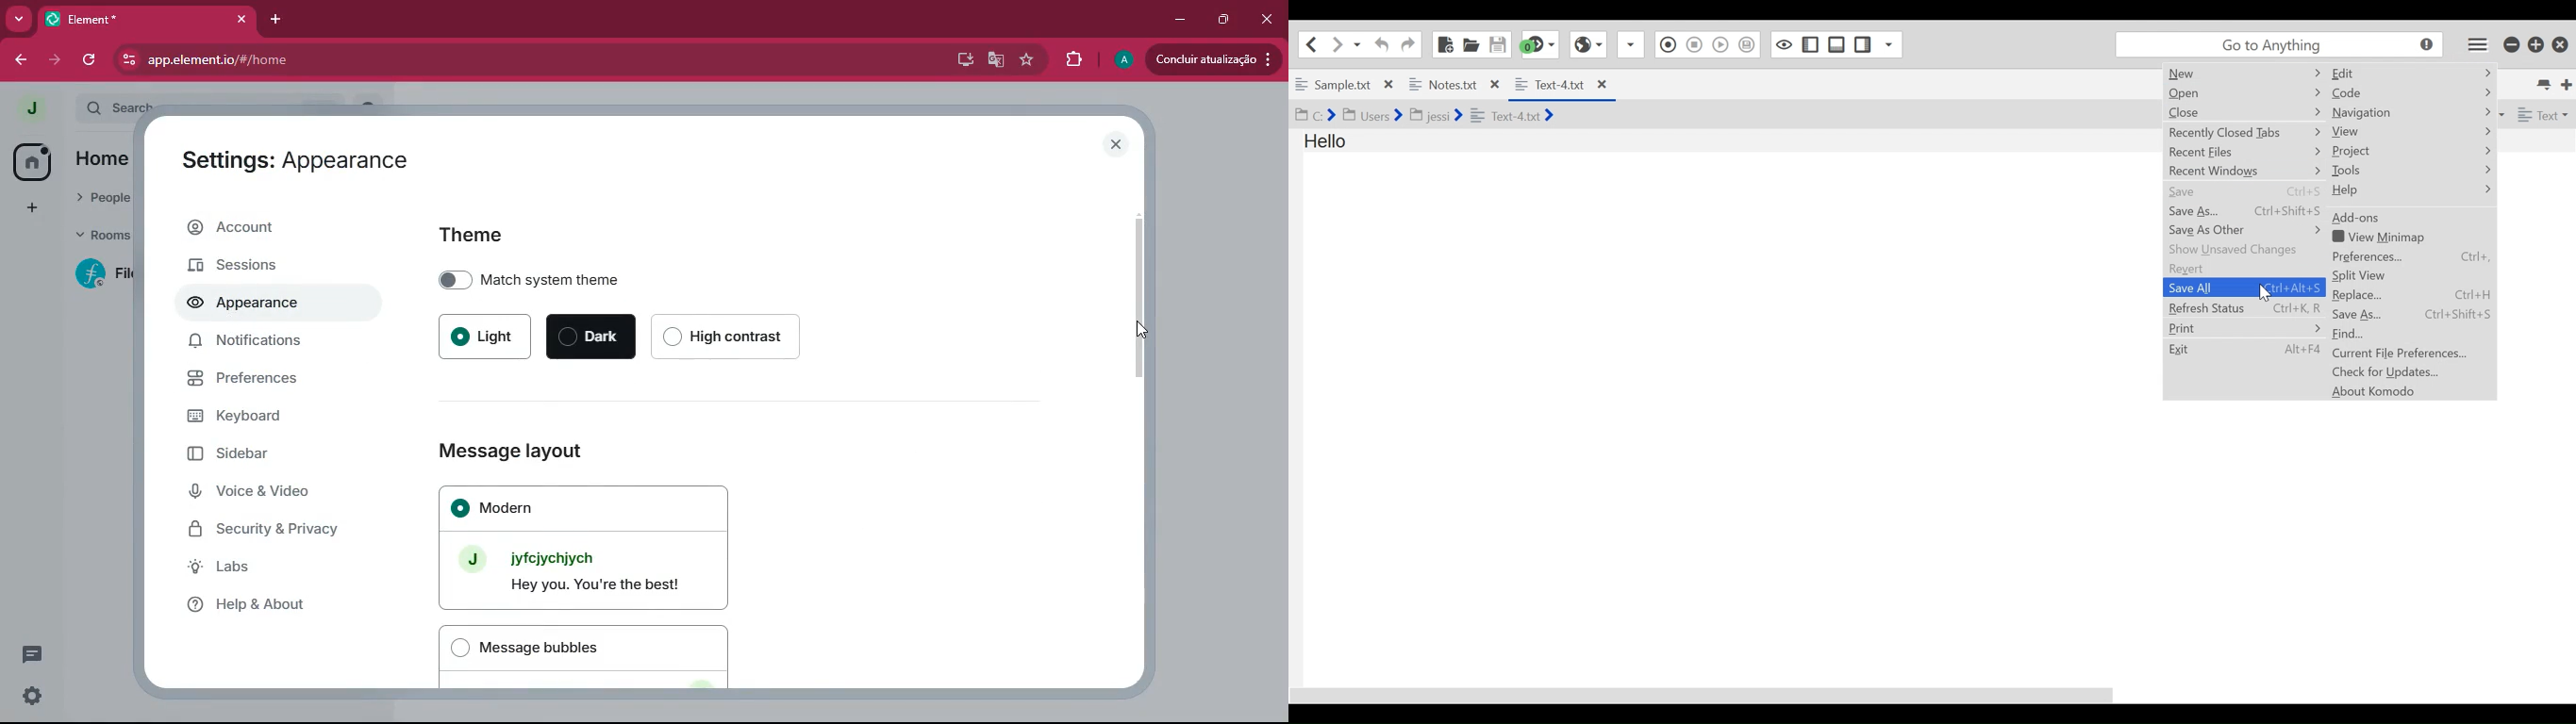  Describe the element at coordinates (277, 19) in the screenshot. I see `add tab` at that location.